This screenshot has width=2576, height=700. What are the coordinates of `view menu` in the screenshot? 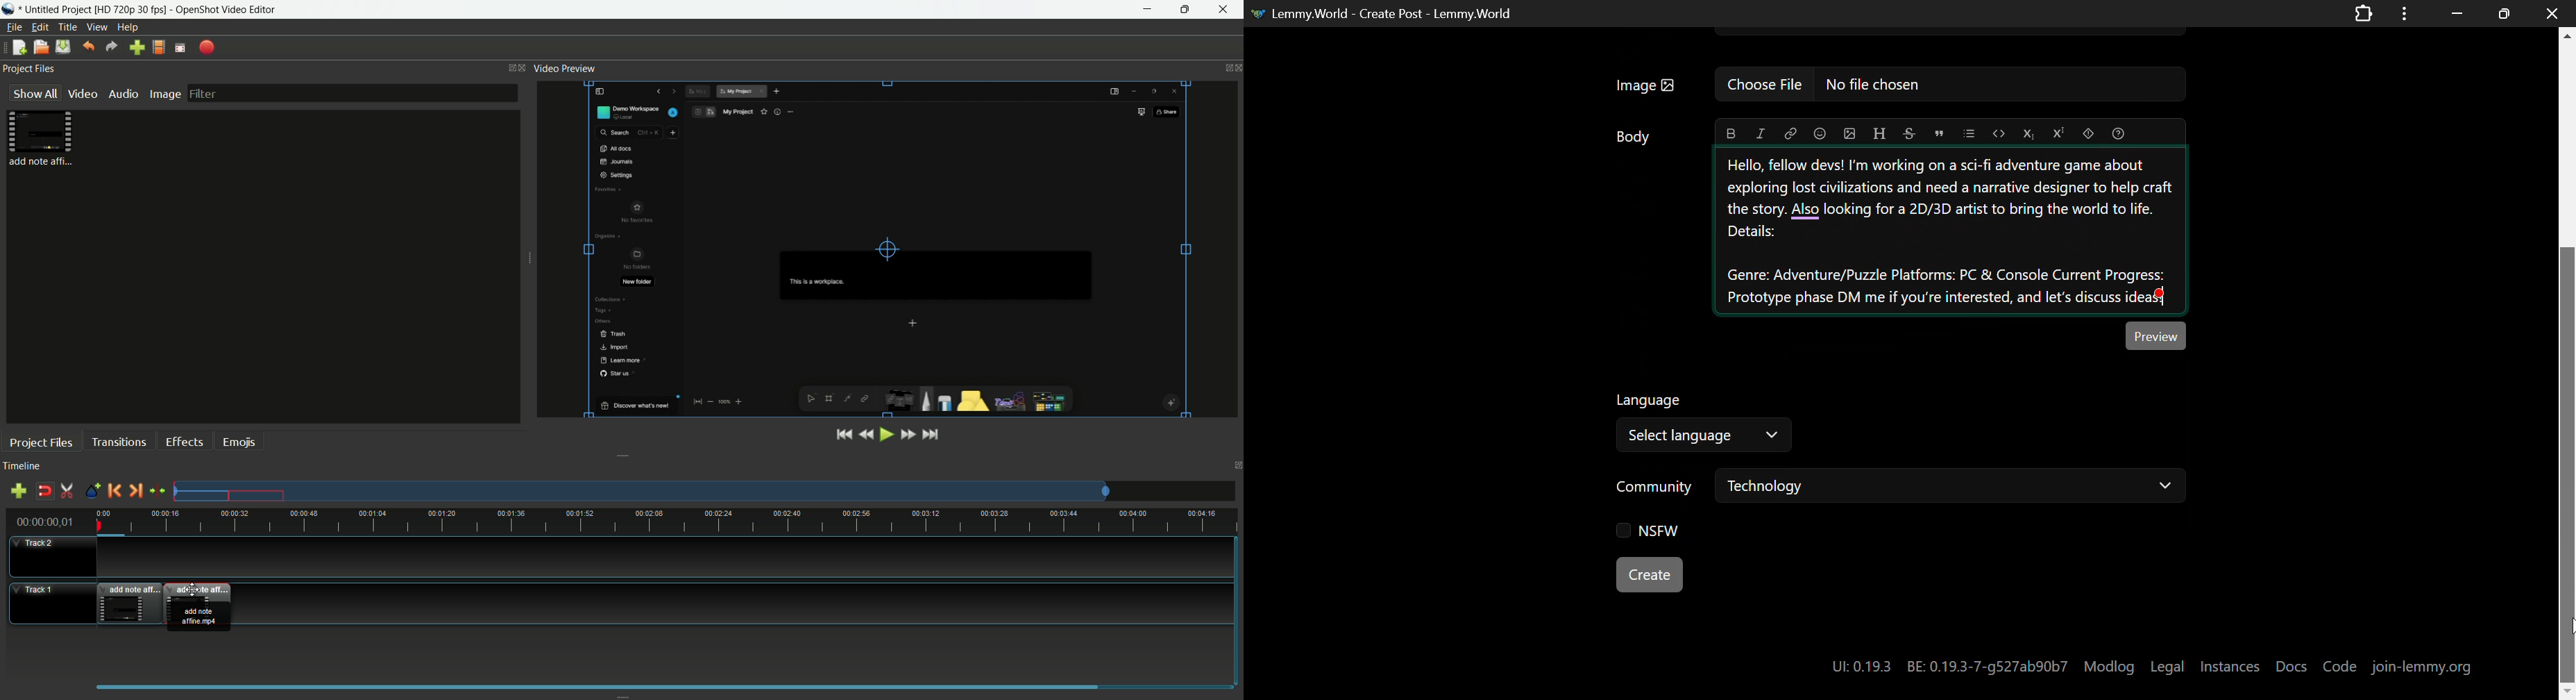 It's located at (97, 27).